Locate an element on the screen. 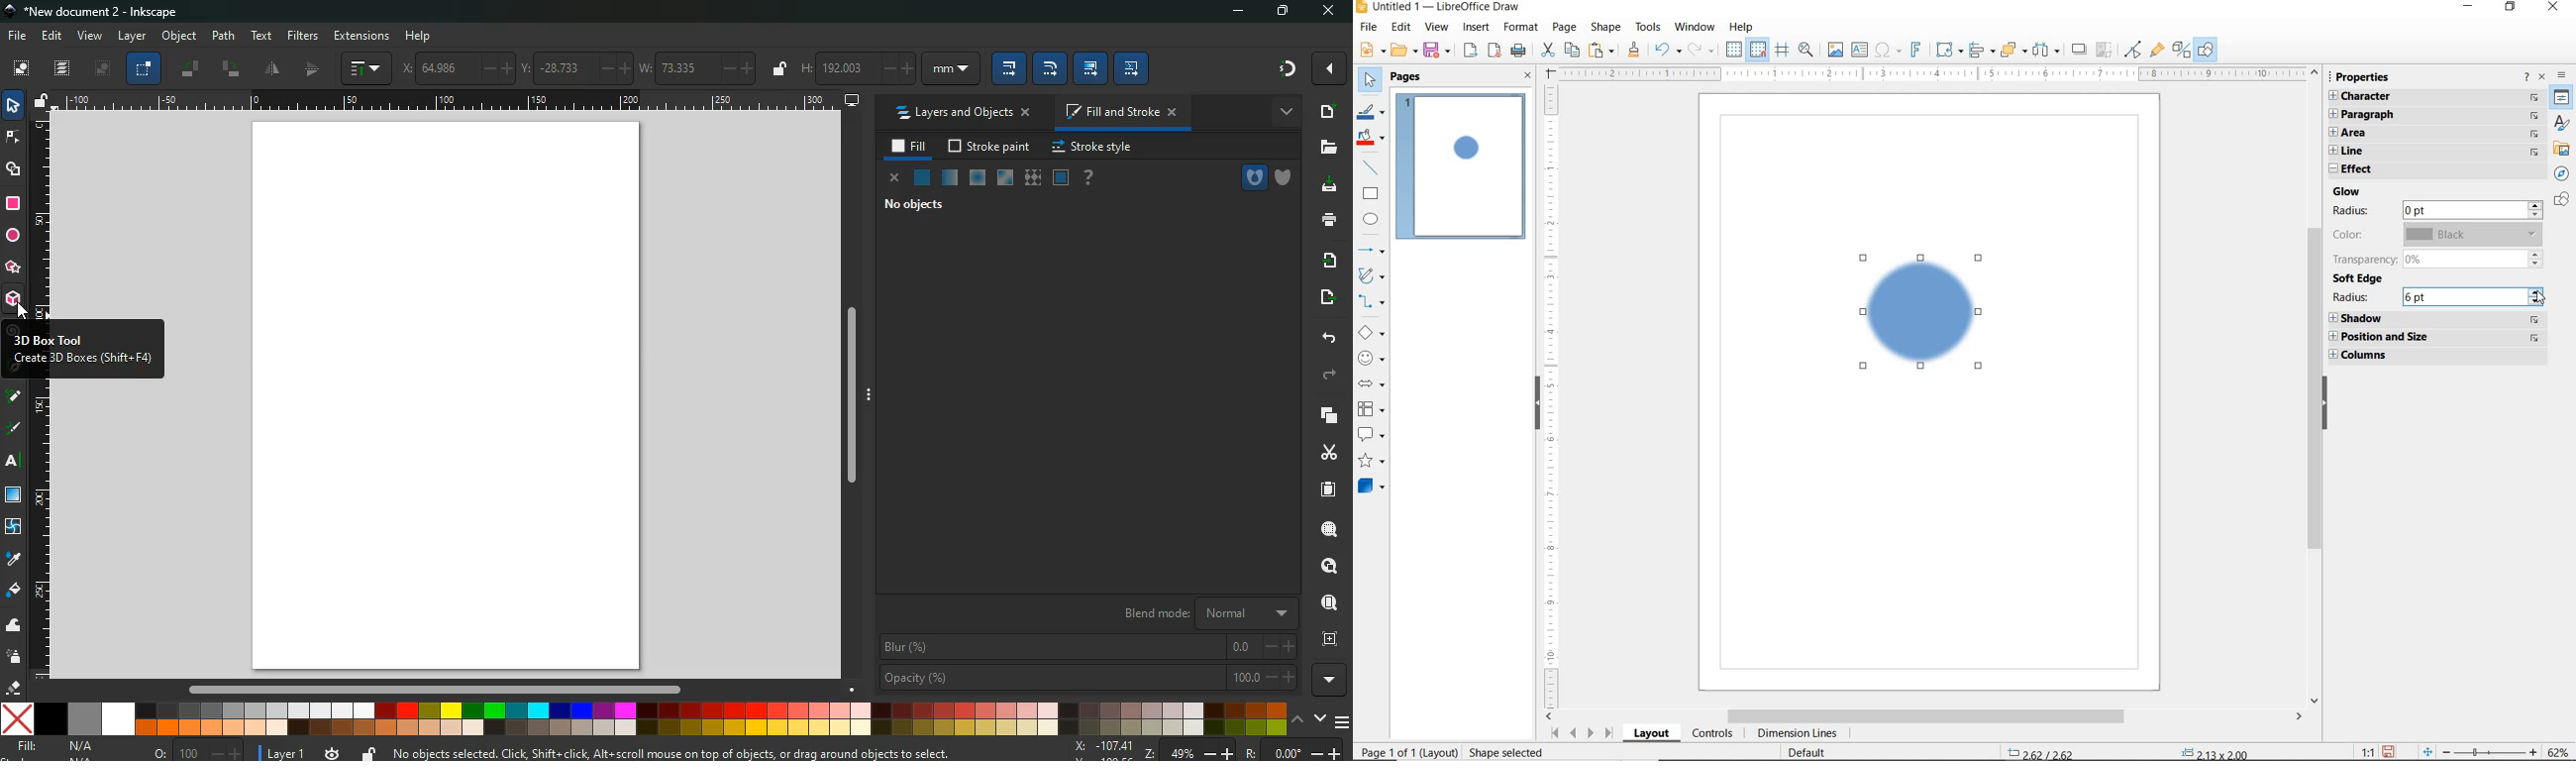  LINES AND ARROWS is located at coordinates (1373, 248).